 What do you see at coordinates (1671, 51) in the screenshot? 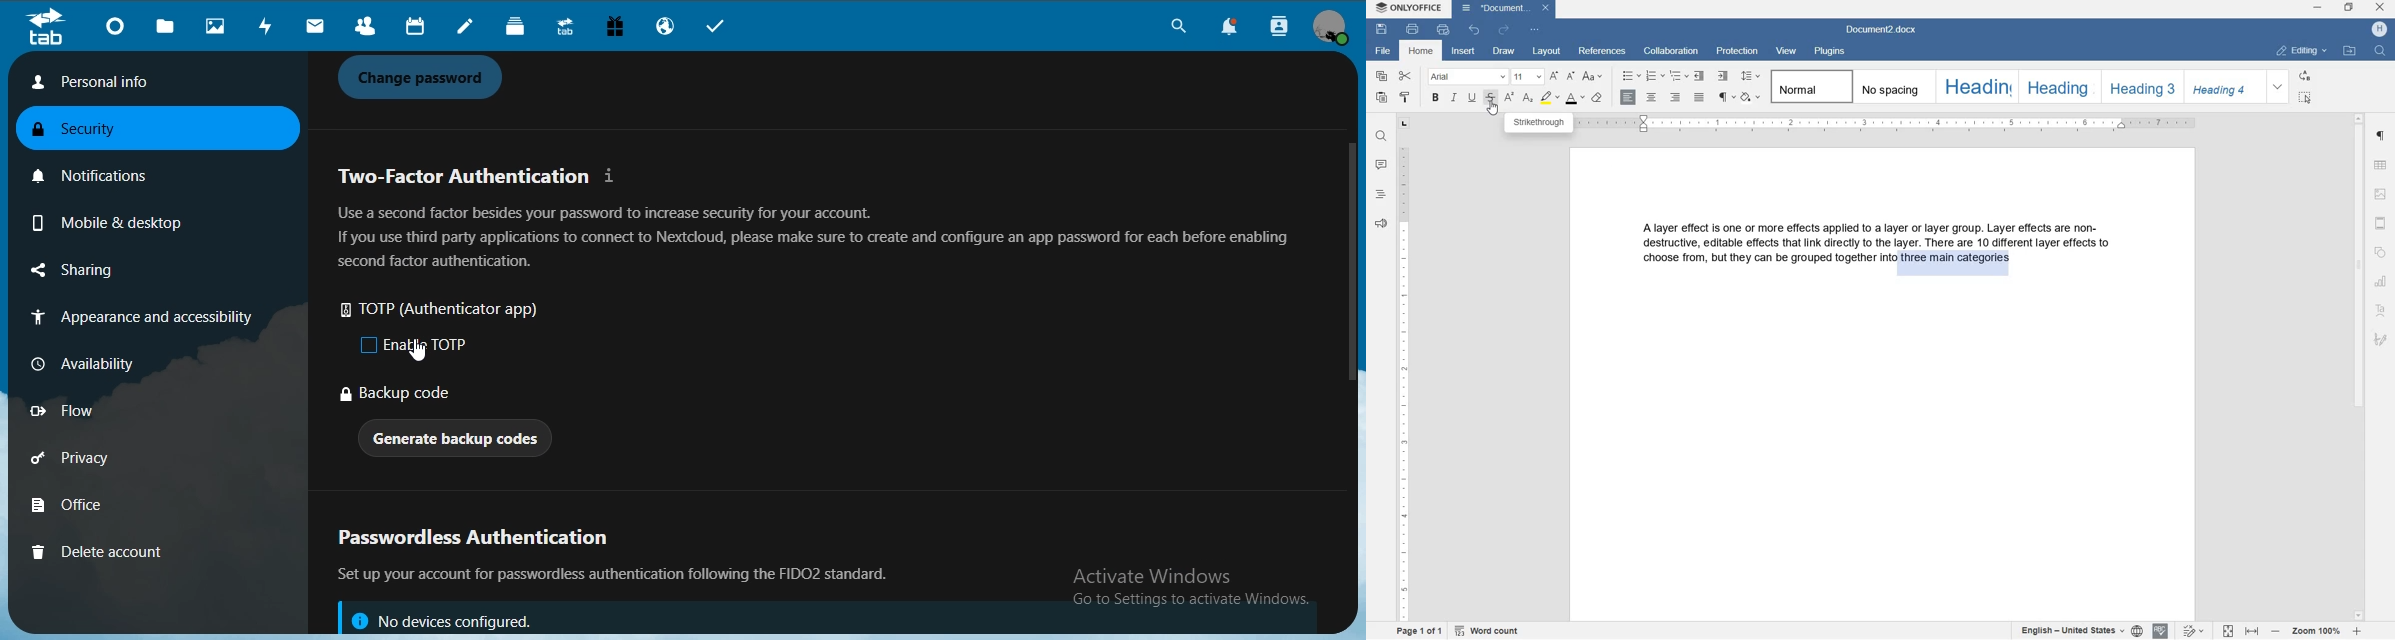
I see `collaboration` at bounding box center [1671, 51].